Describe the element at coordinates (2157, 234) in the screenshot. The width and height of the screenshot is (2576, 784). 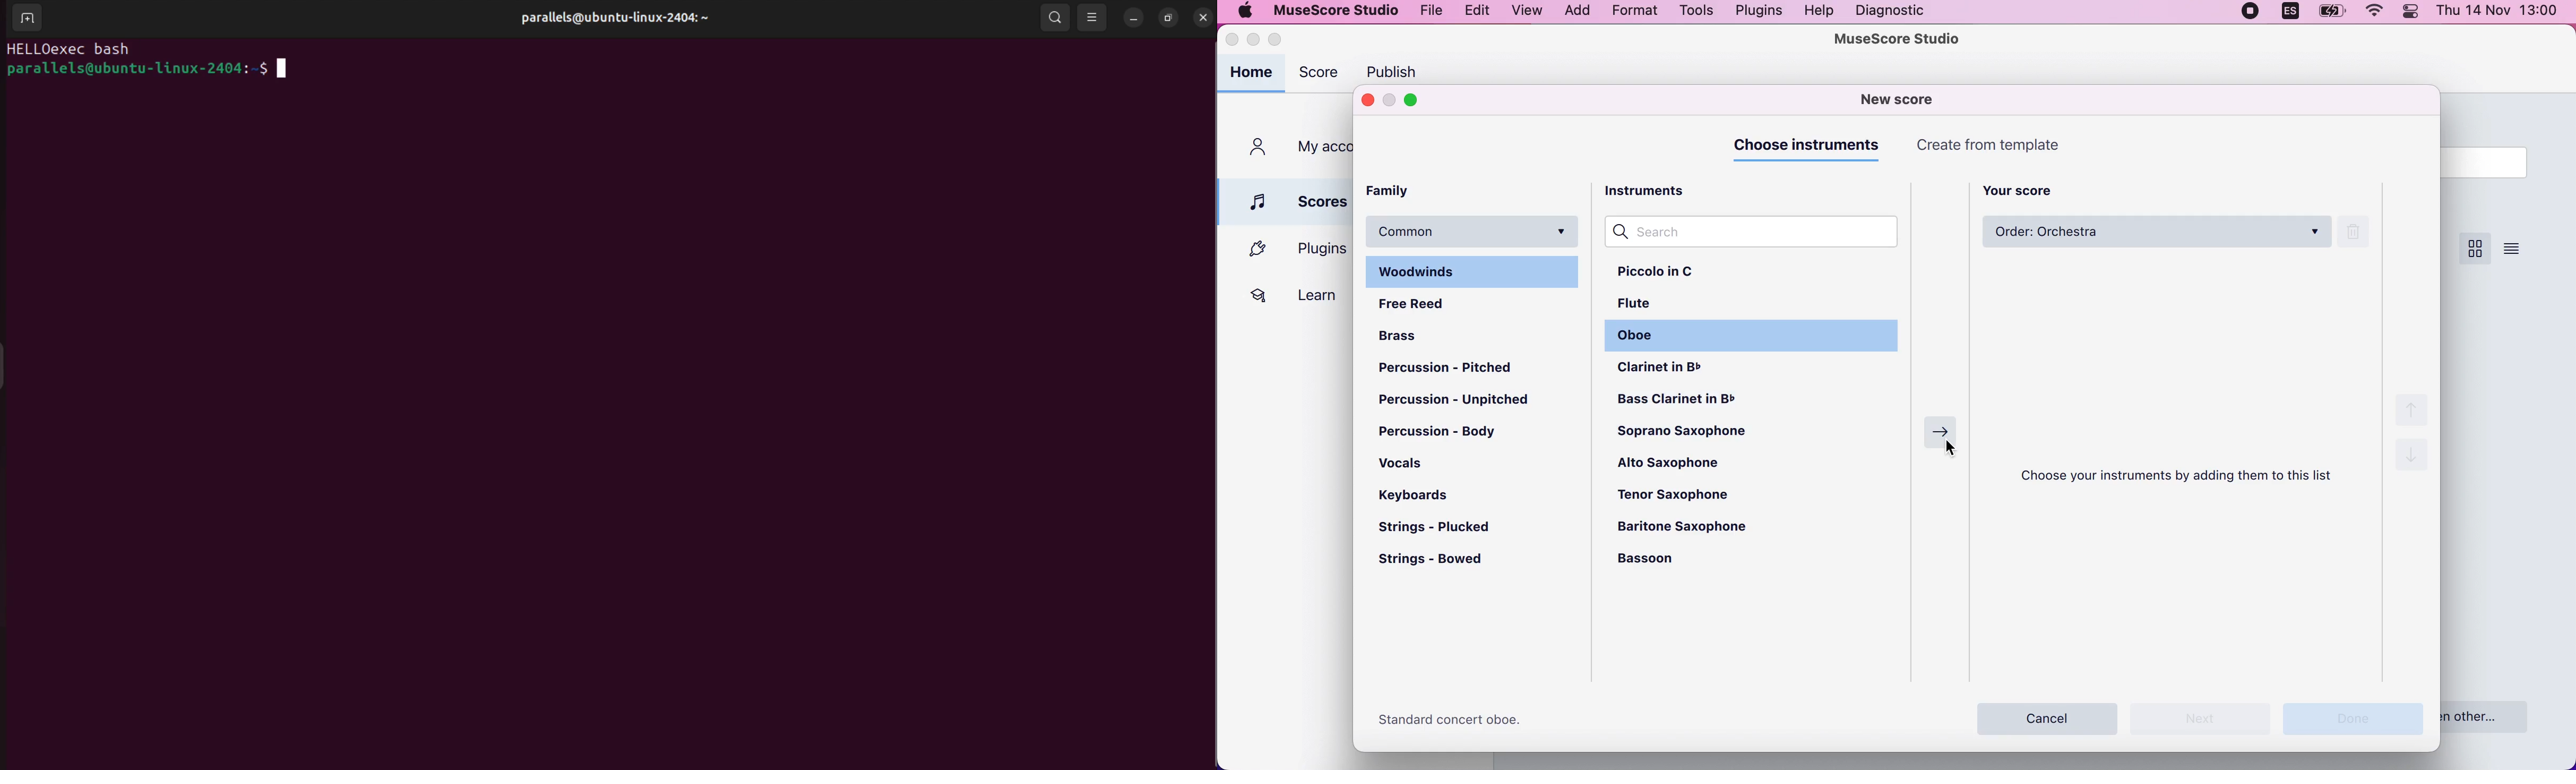
I see `order:orchestra` at that location.